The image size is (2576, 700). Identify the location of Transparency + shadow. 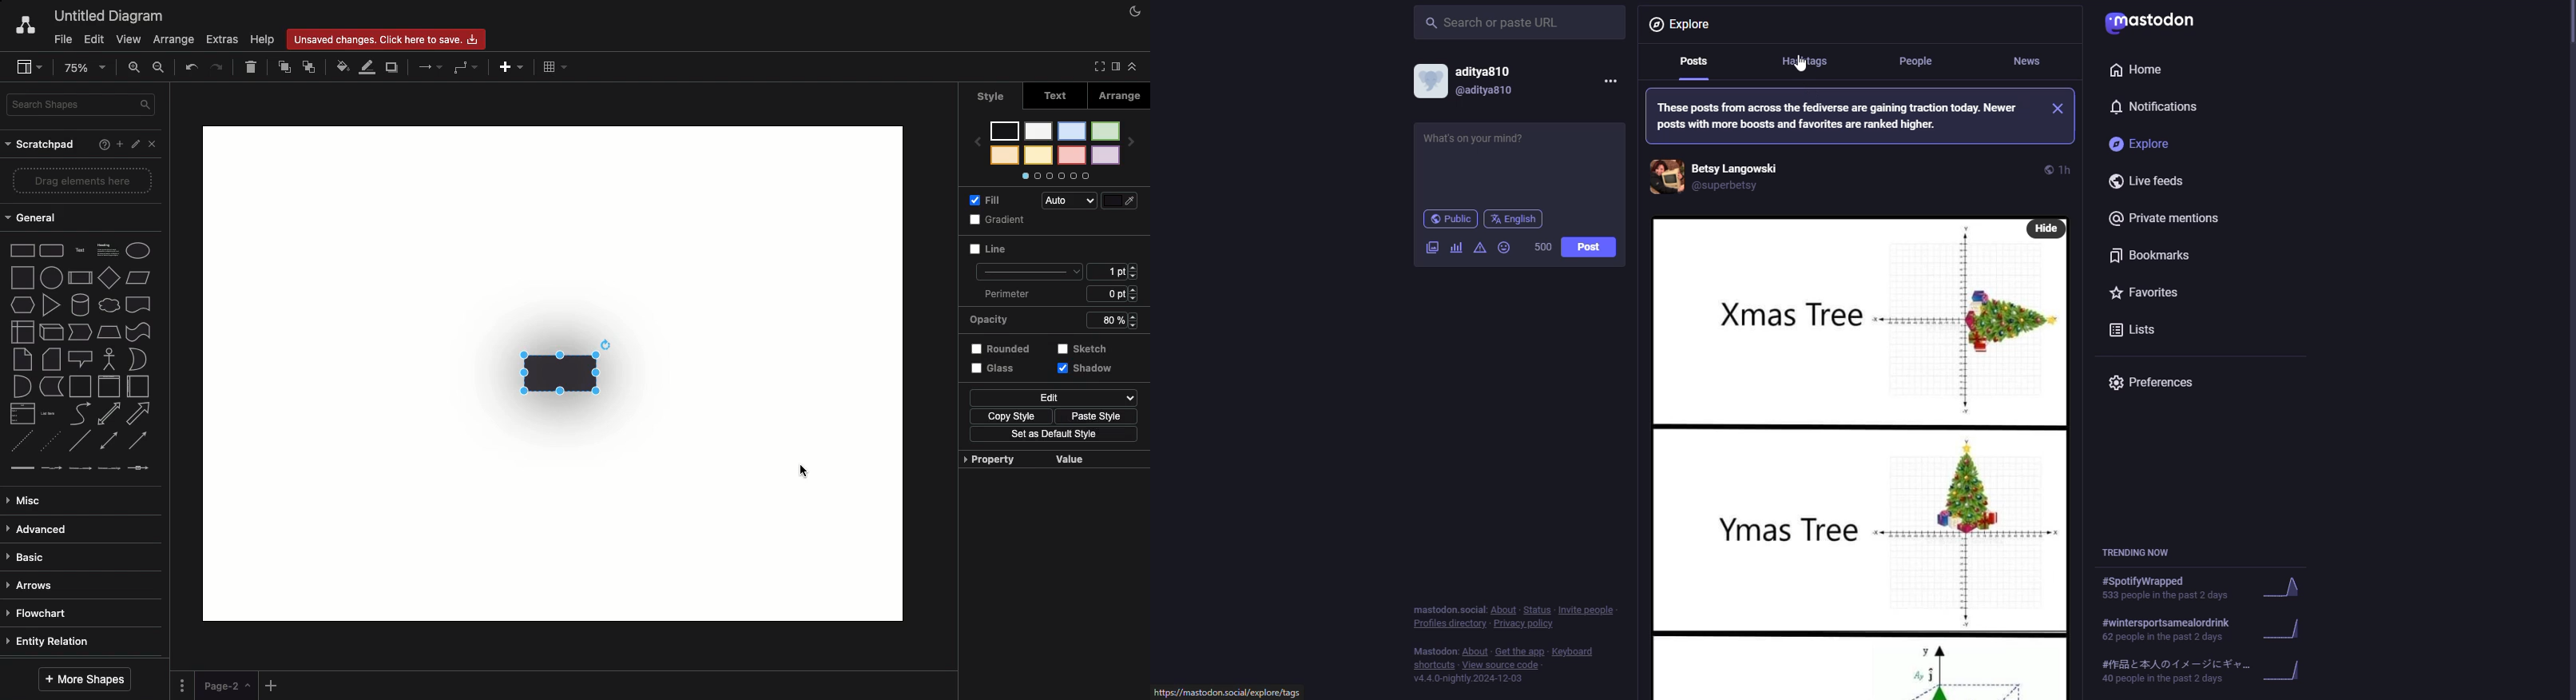
(570, 367).